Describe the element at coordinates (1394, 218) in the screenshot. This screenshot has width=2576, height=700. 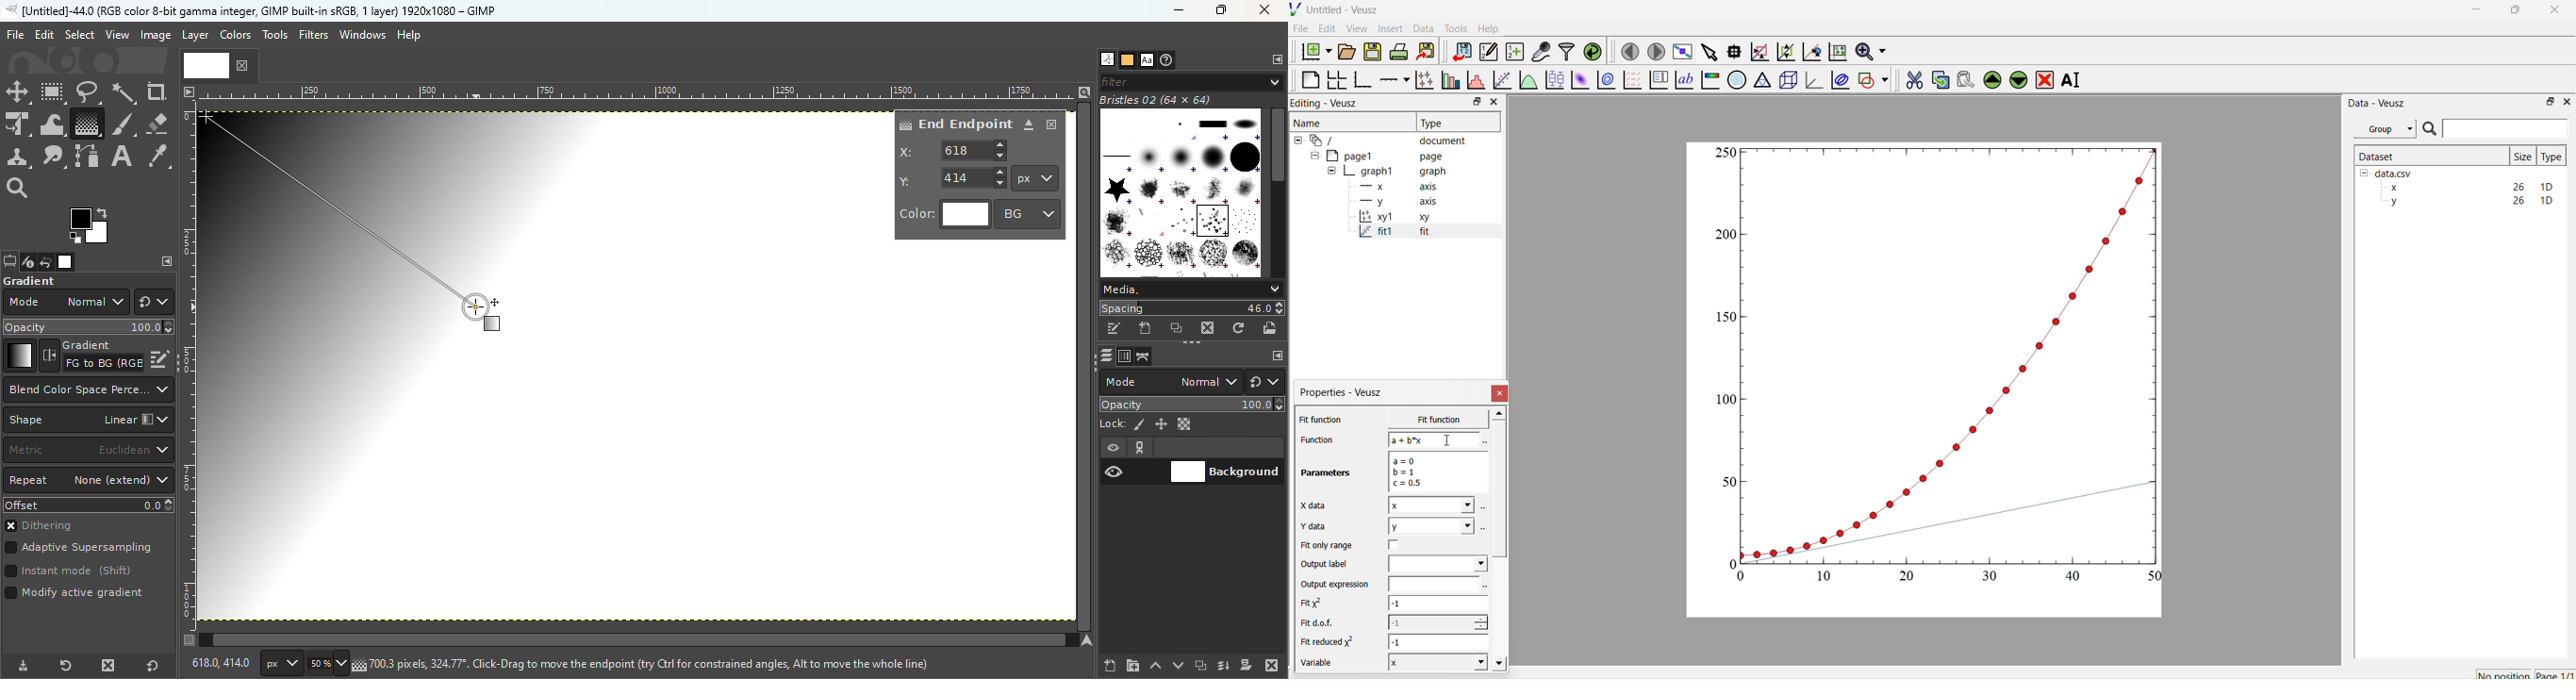
I see `x1 xy` at that location.